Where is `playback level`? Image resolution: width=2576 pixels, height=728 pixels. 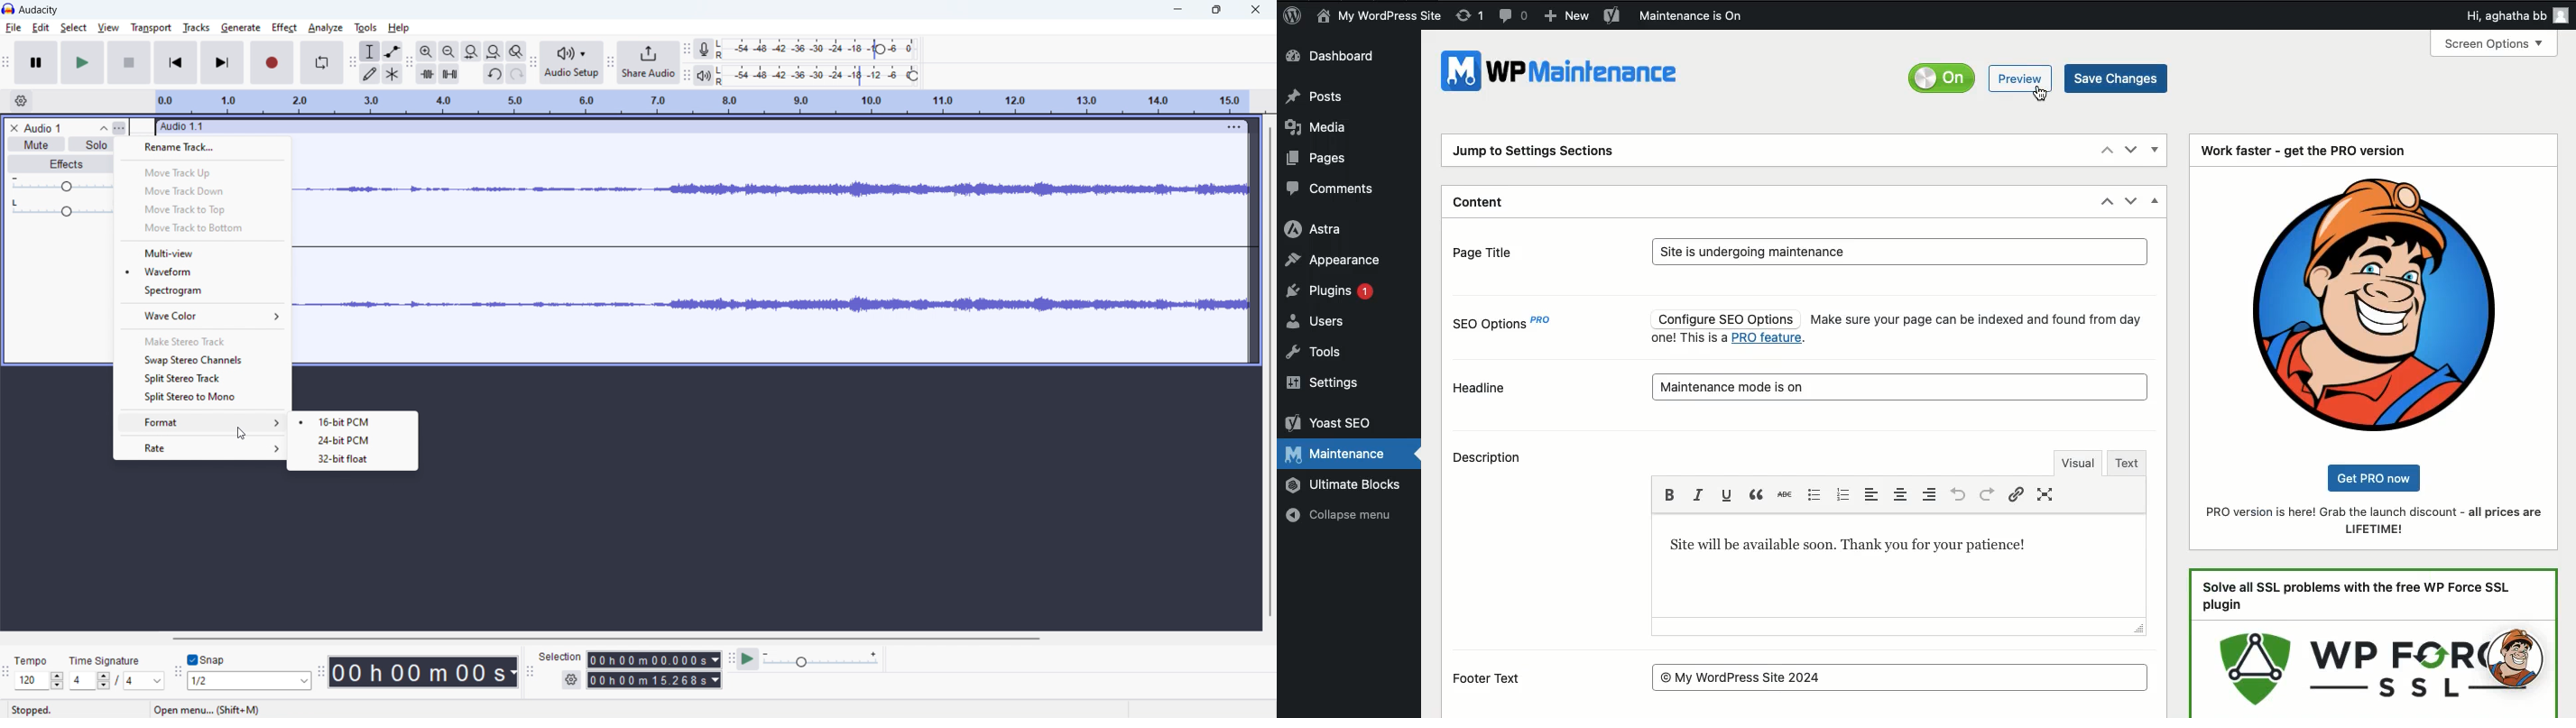 playback level is located at coordinates (821, 76).